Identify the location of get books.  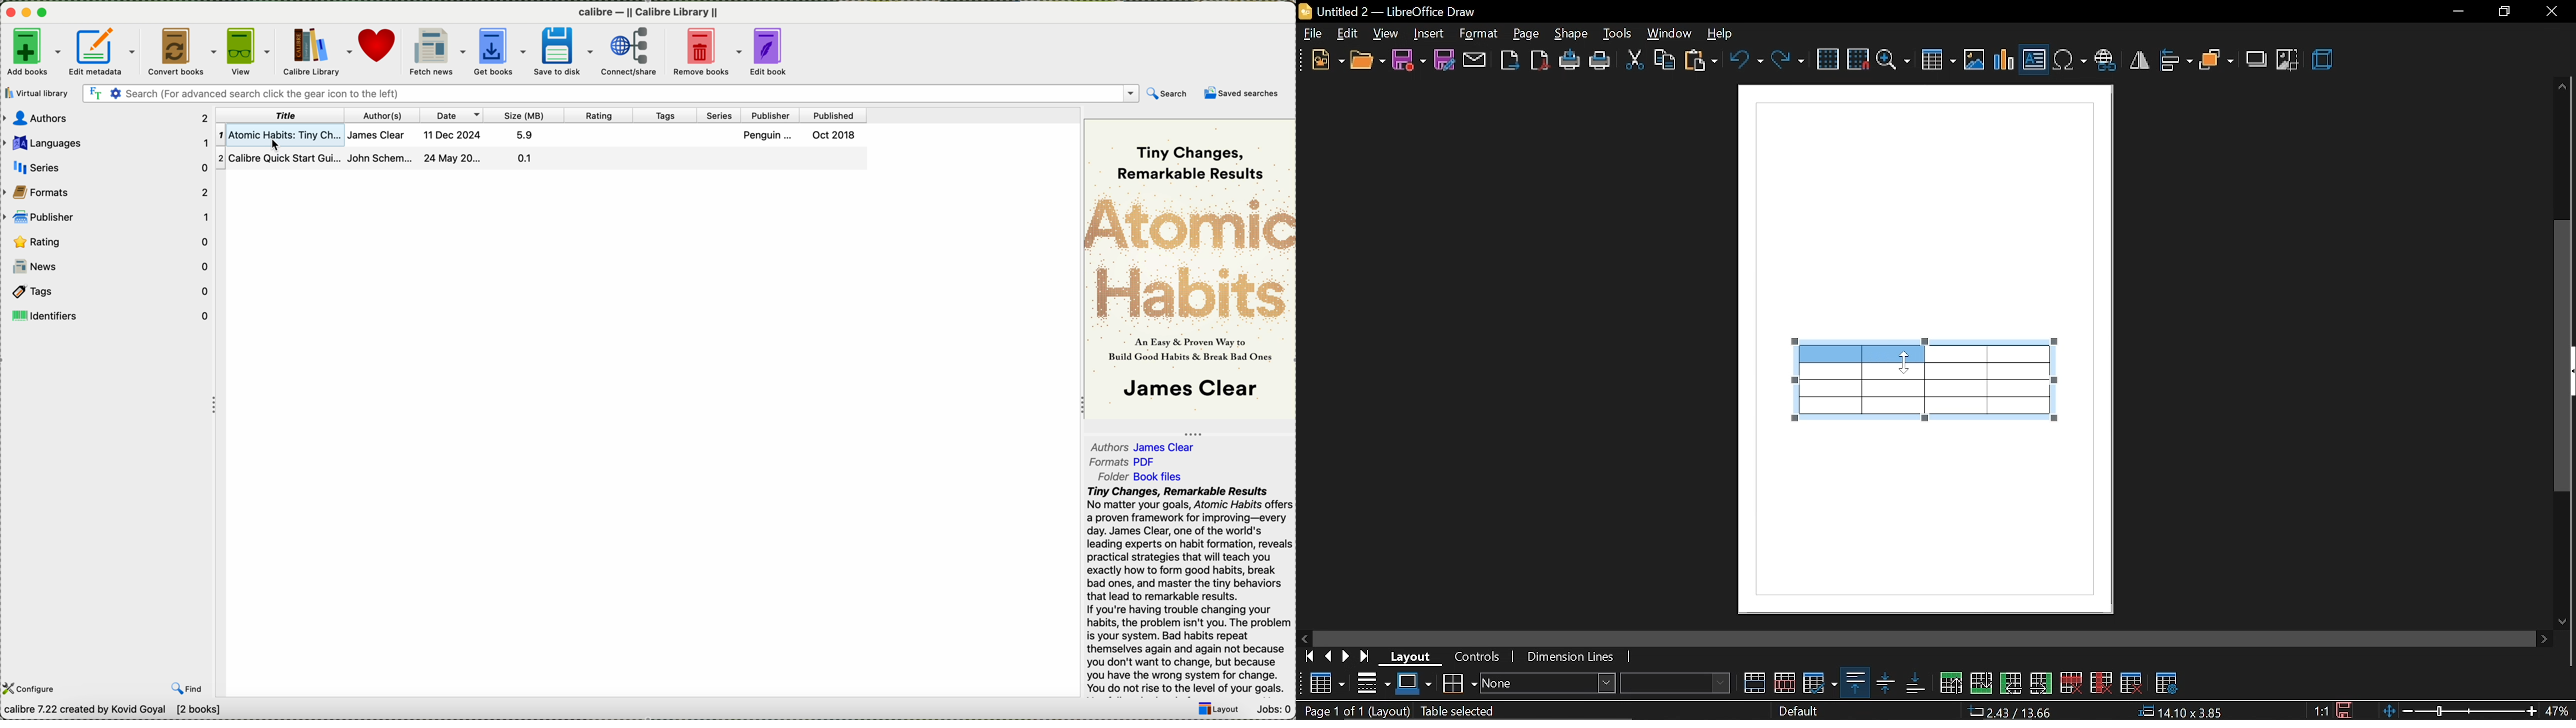
(502, 52).